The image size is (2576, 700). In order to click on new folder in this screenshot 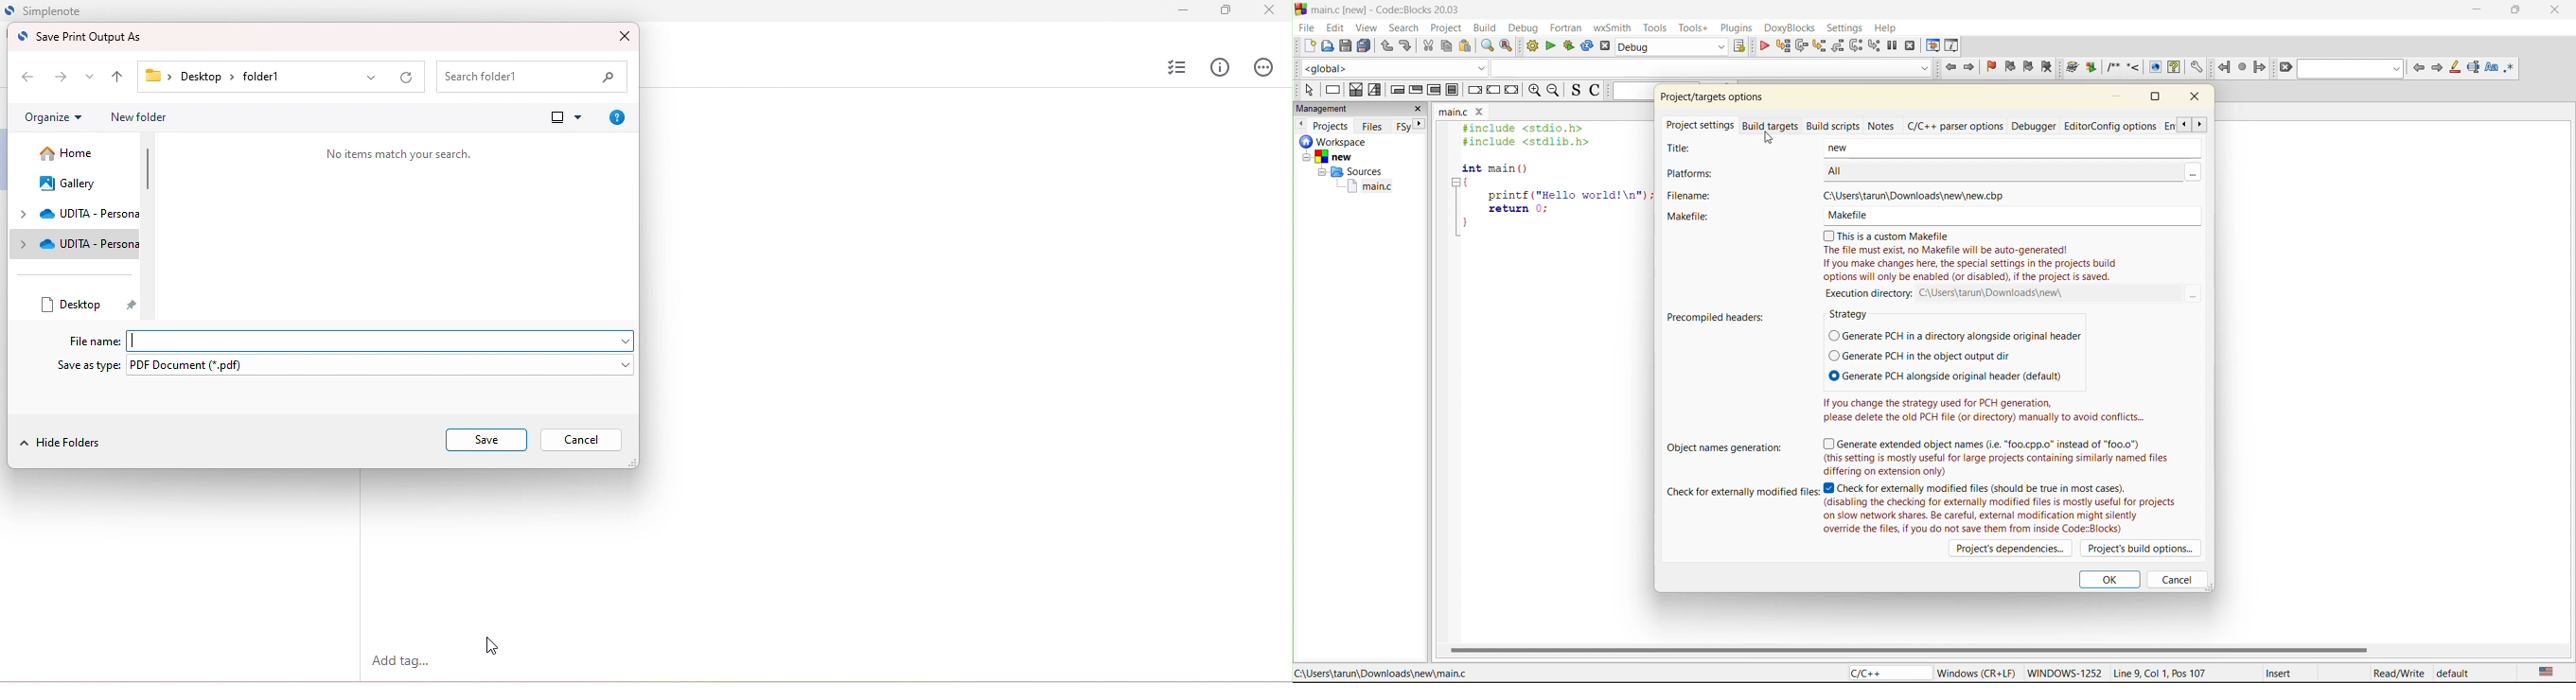, I will do `click(138, 117)`.